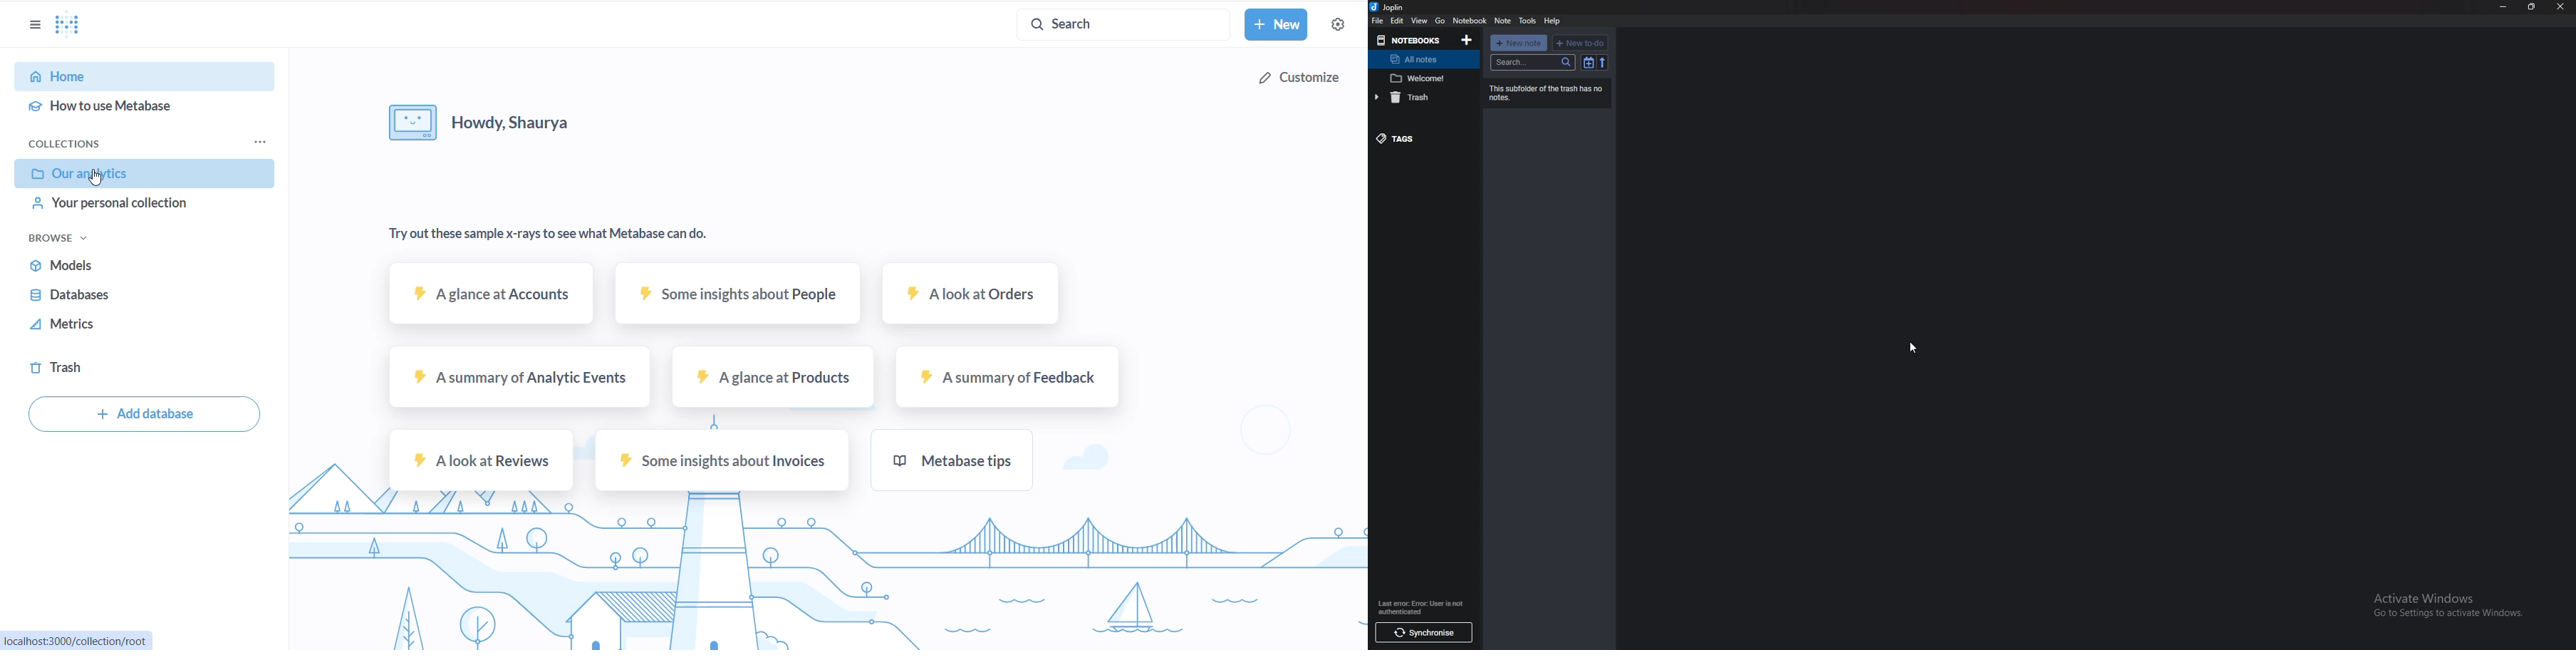  I want to click on tools, so click(1528, 20).